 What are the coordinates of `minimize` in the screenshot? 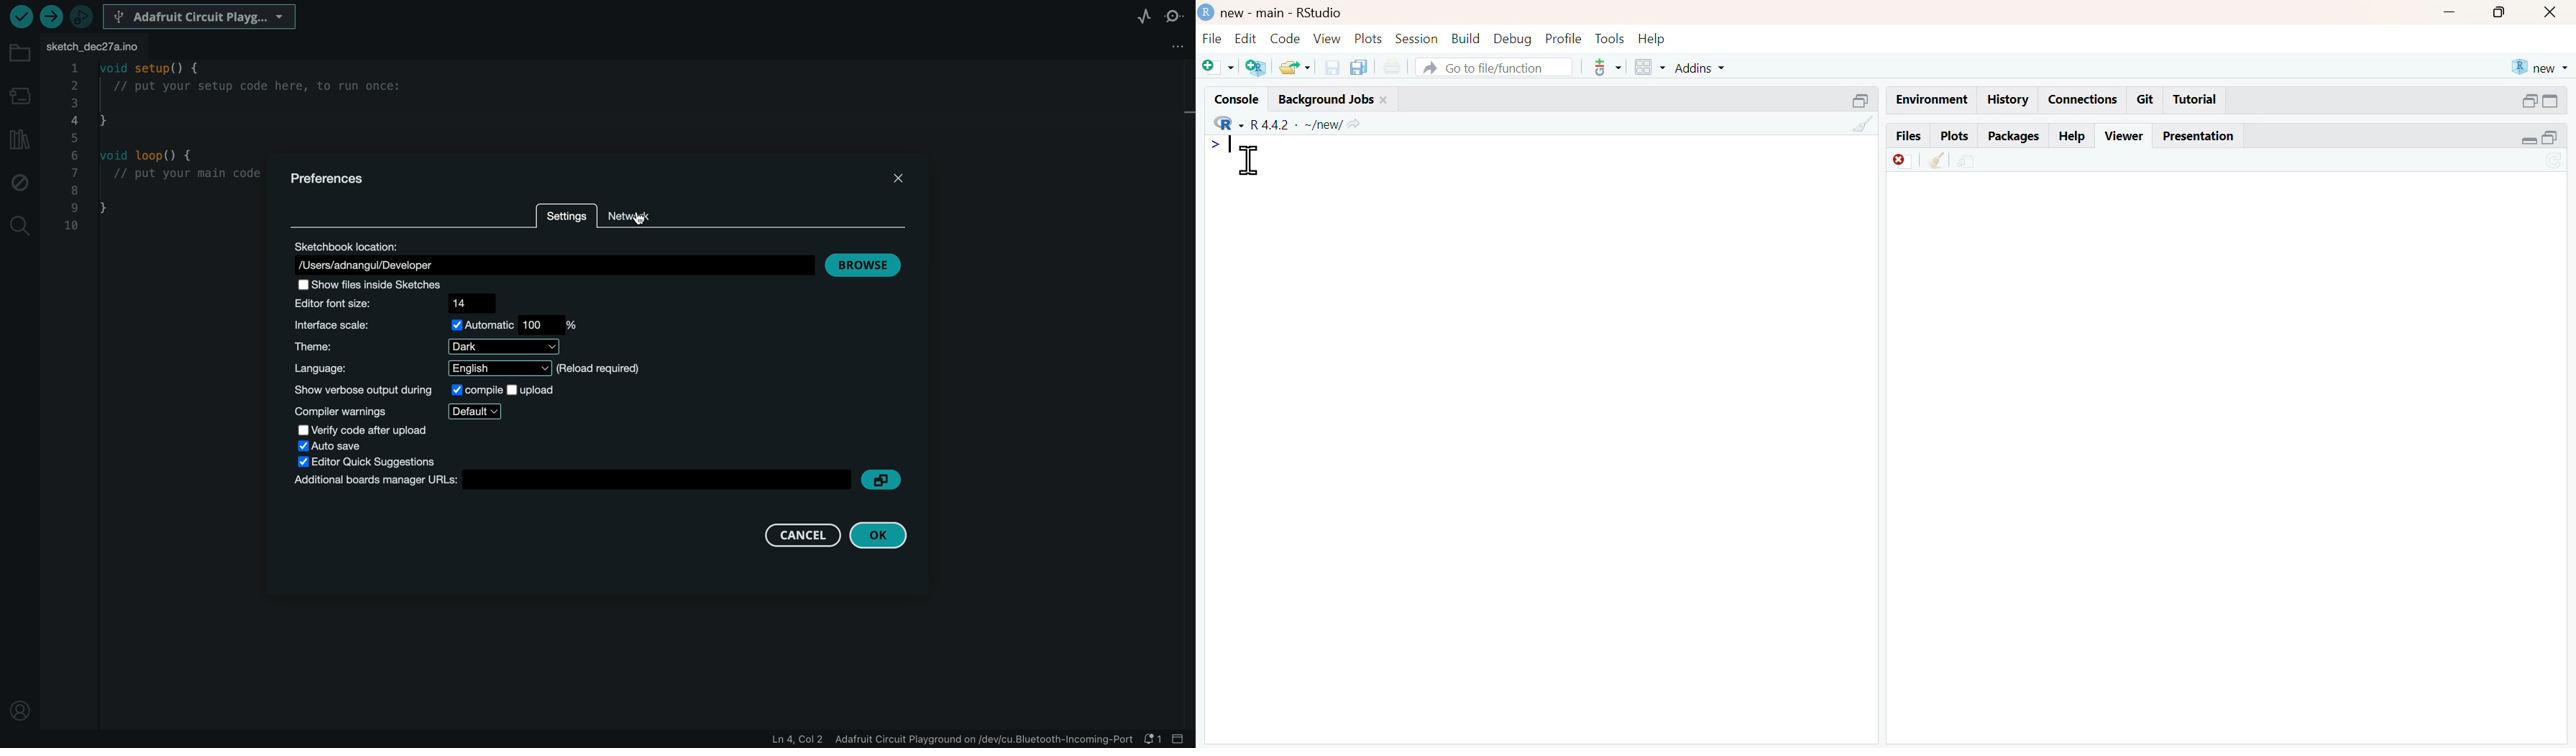 It's located at (2451, 12).